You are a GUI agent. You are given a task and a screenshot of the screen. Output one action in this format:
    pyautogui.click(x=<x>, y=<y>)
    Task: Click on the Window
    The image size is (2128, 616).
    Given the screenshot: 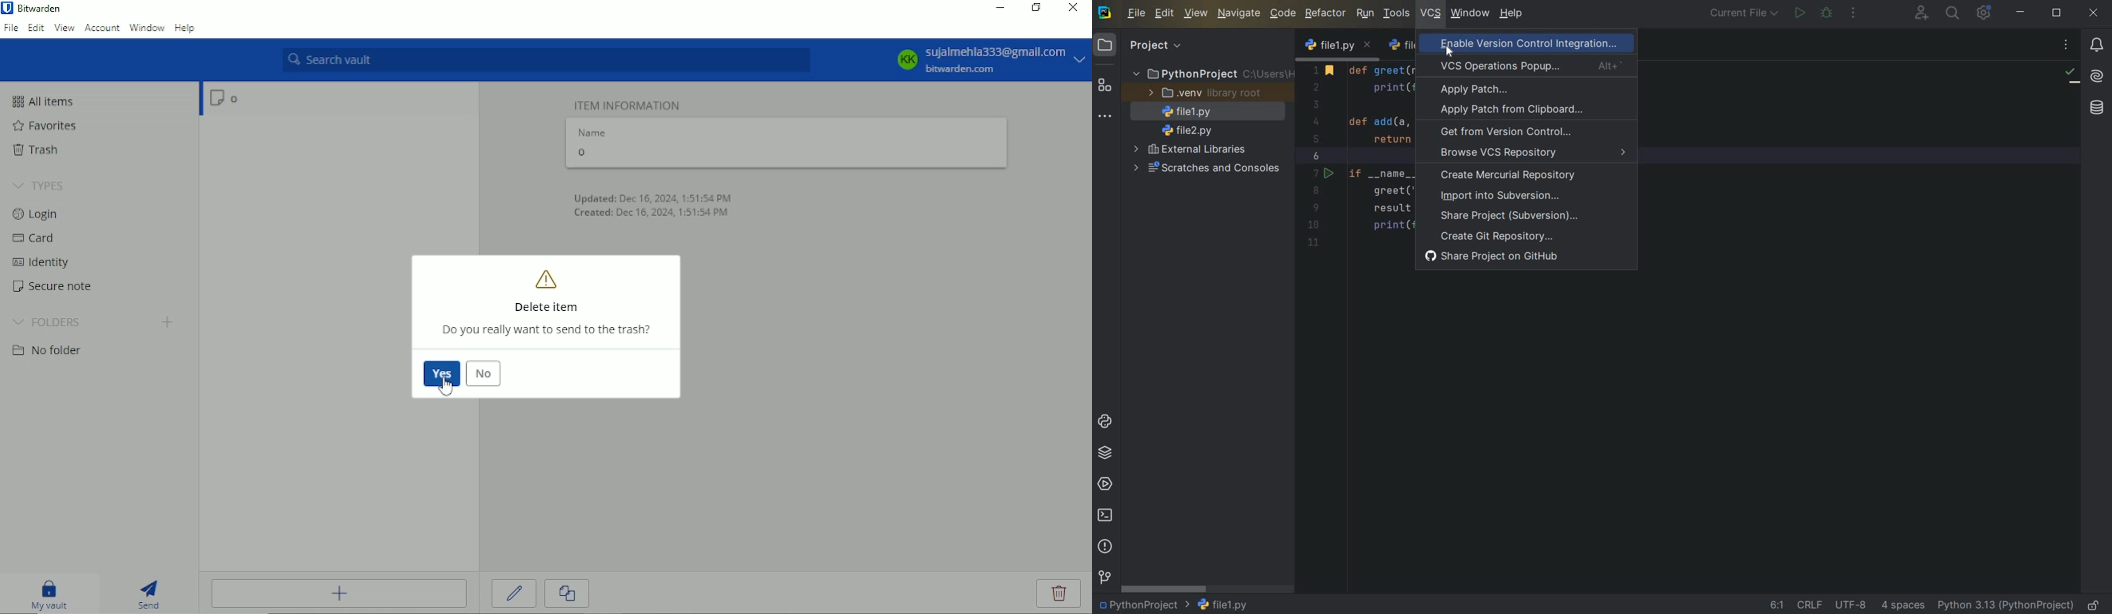 What is the action you would take?
    pyautogui.click(x=147, y=28)
    